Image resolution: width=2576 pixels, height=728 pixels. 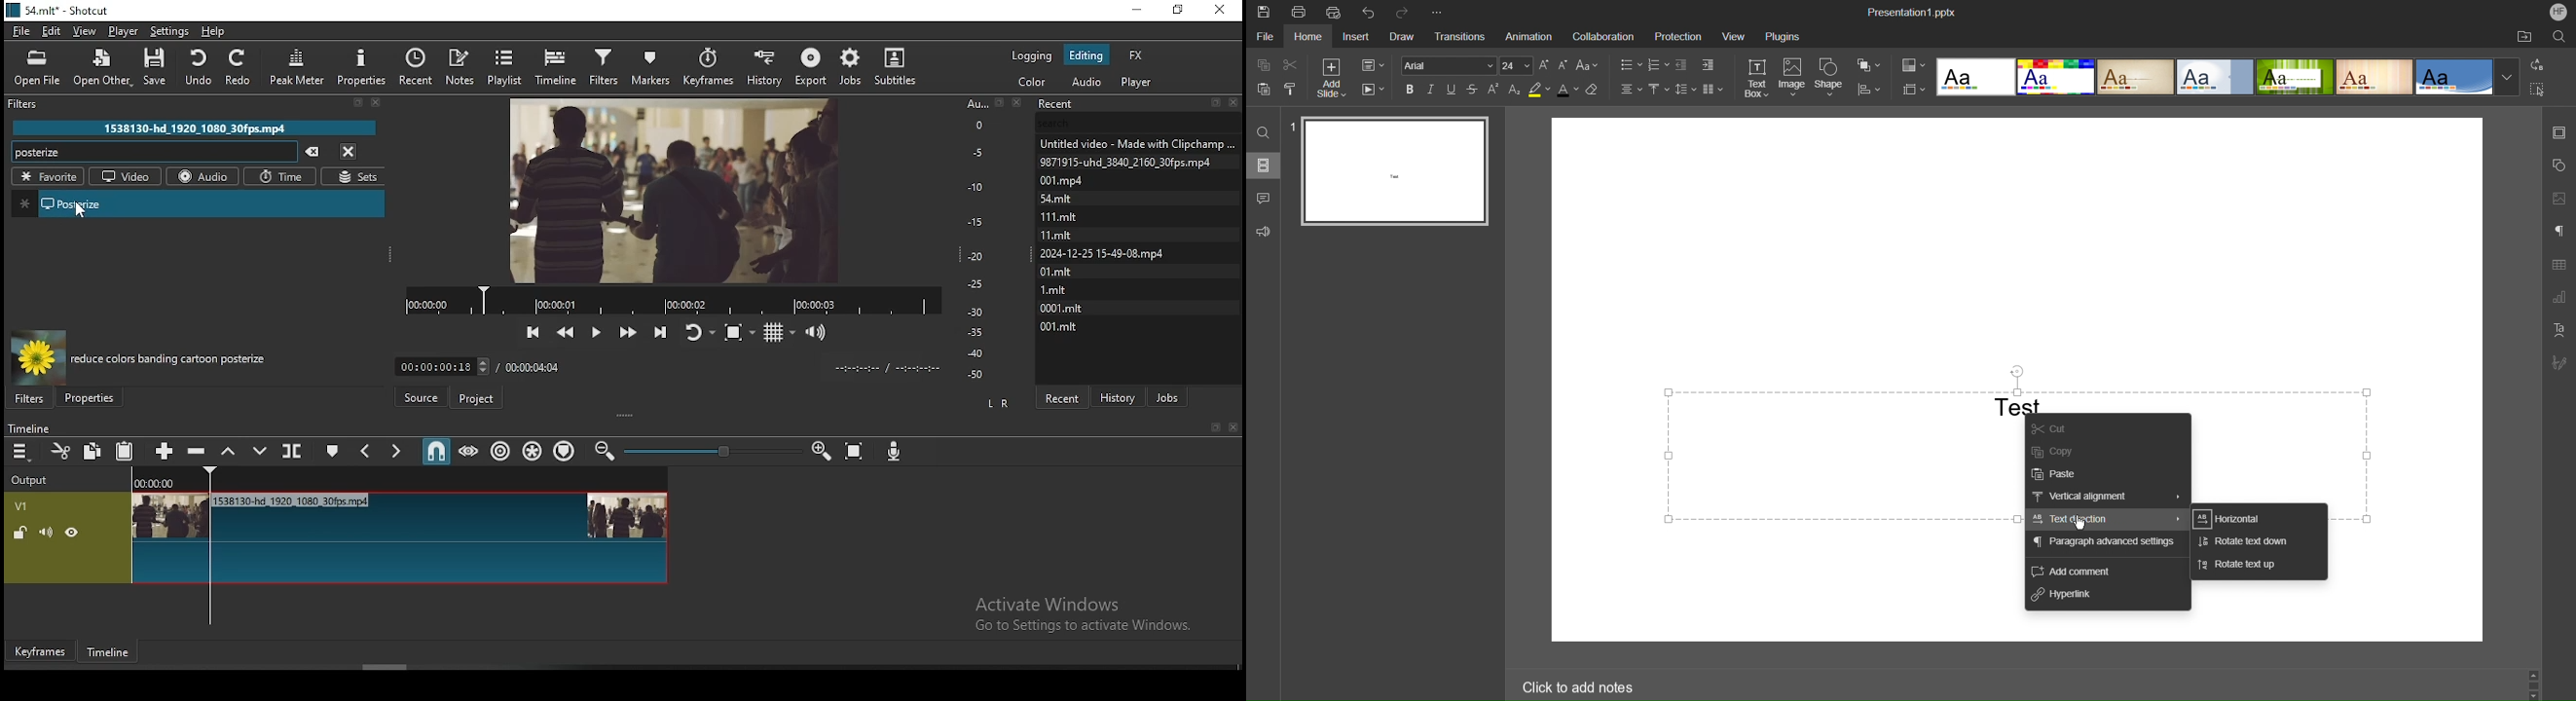 What do you see at coordinates (1291, 89) in the screenshot?
I see `Copy Style` at bounding box center [1291, 89].